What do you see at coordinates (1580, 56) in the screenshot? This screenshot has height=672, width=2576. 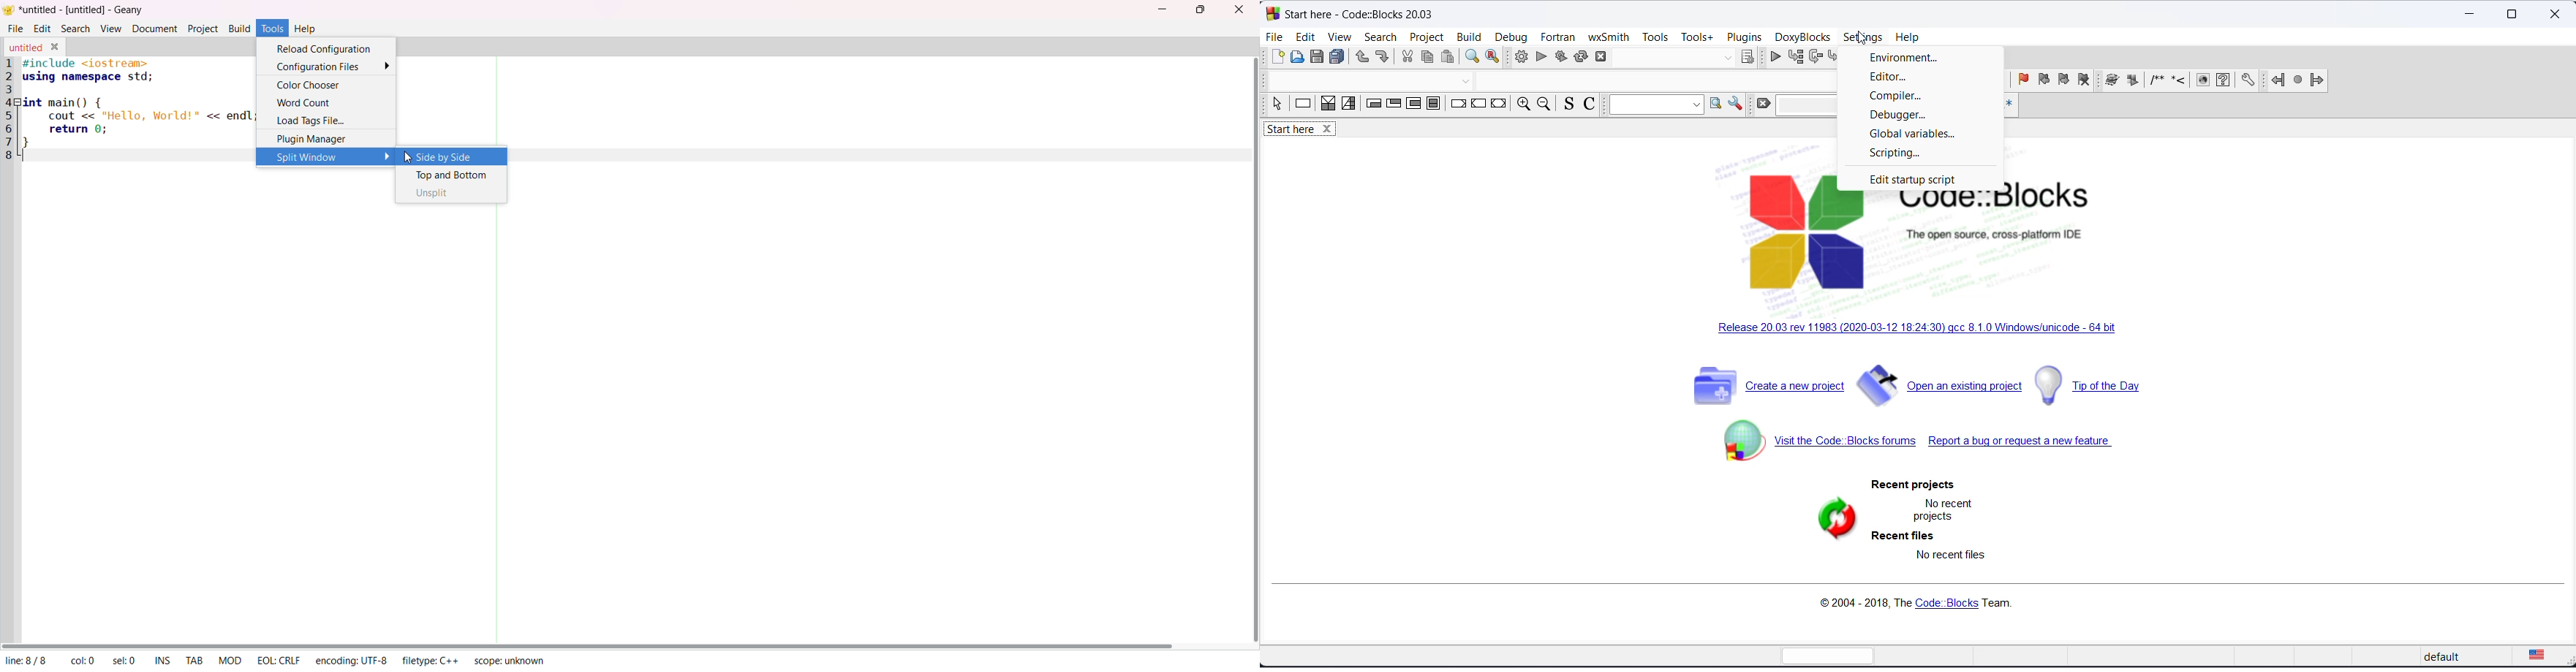 I see `rebuild` at bounding box center [1580, 56].